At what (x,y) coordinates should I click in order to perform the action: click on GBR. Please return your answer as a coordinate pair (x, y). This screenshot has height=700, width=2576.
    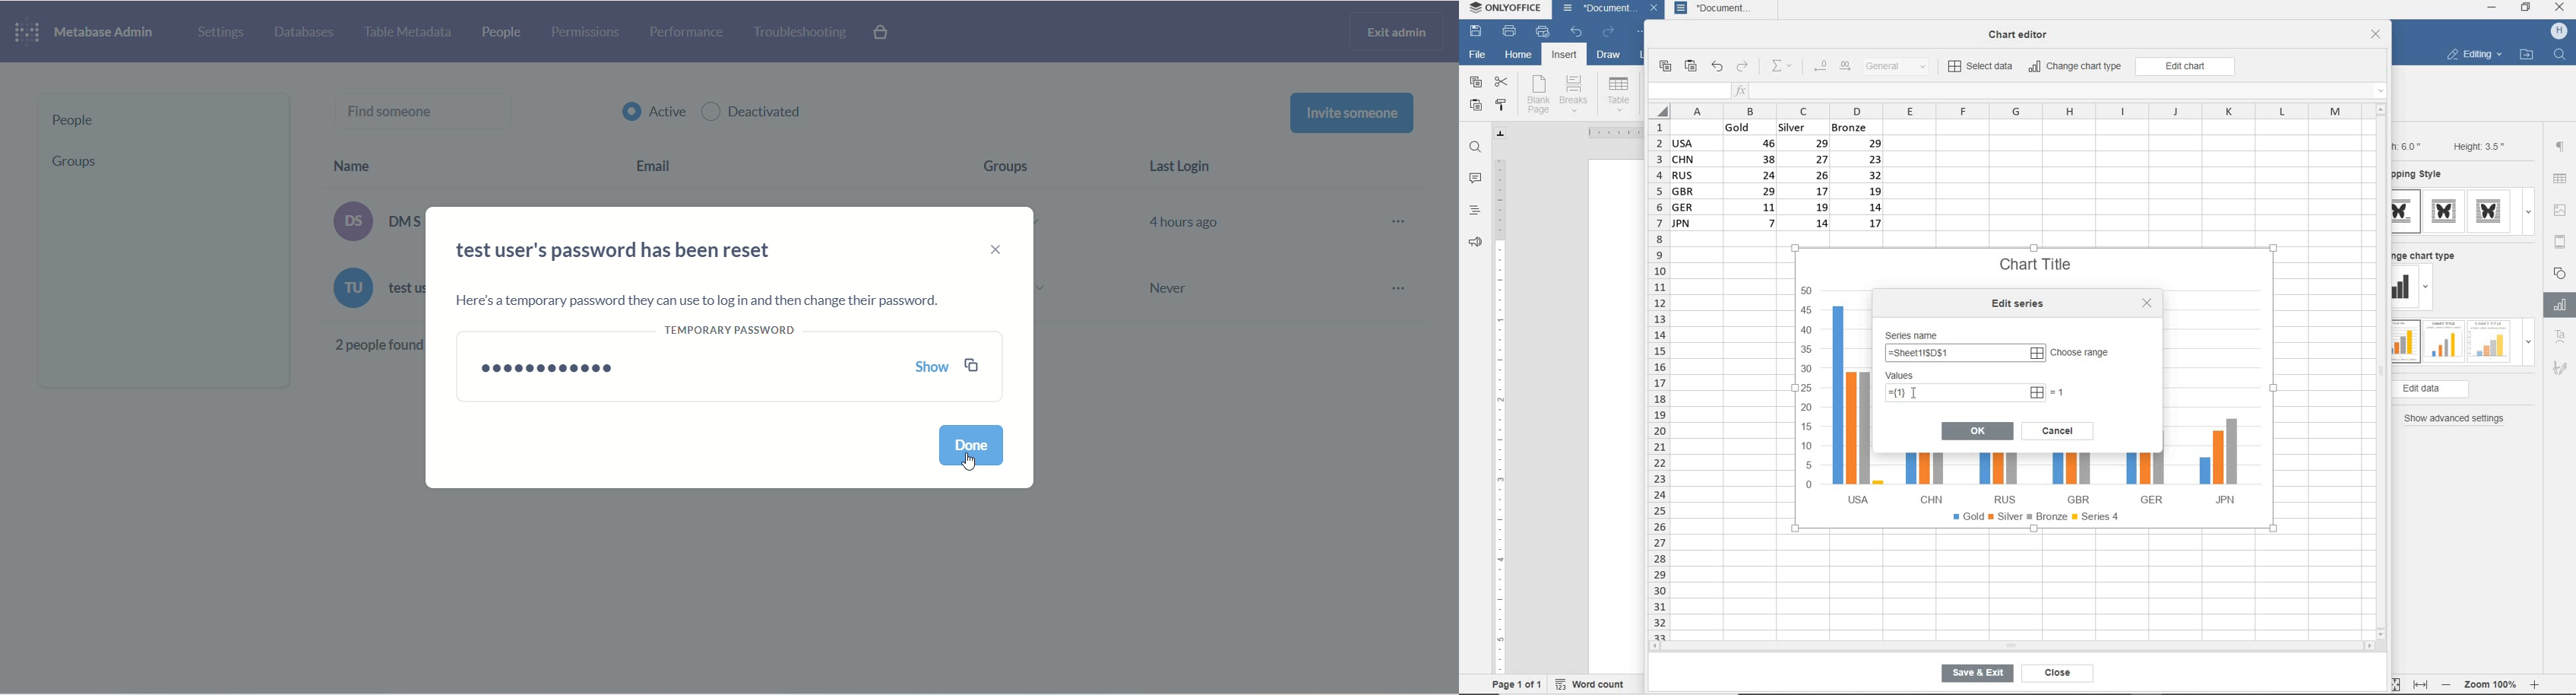
    Looking at the image, I should click on (2074, 479).